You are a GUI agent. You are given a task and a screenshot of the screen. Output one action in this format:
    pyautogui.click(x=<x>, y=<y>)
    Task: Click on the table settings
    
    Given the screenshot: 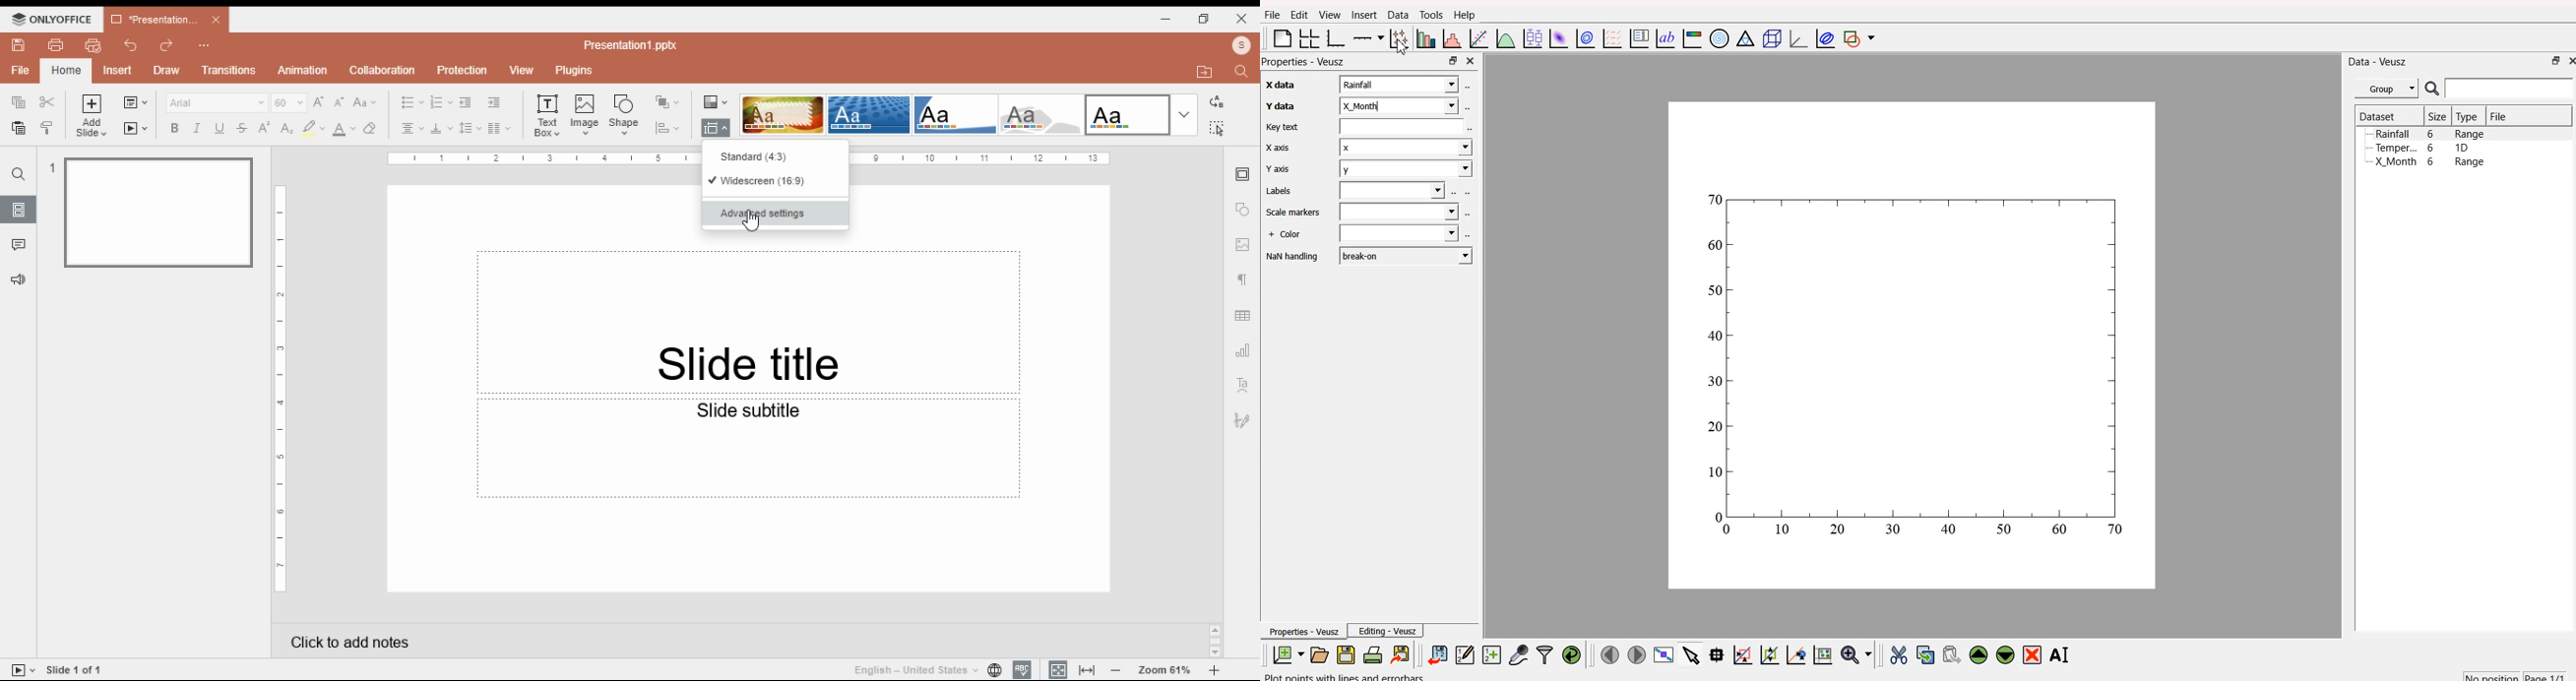 What is the action you would take?
    pyautogui.click(x=1244, y=318)
    